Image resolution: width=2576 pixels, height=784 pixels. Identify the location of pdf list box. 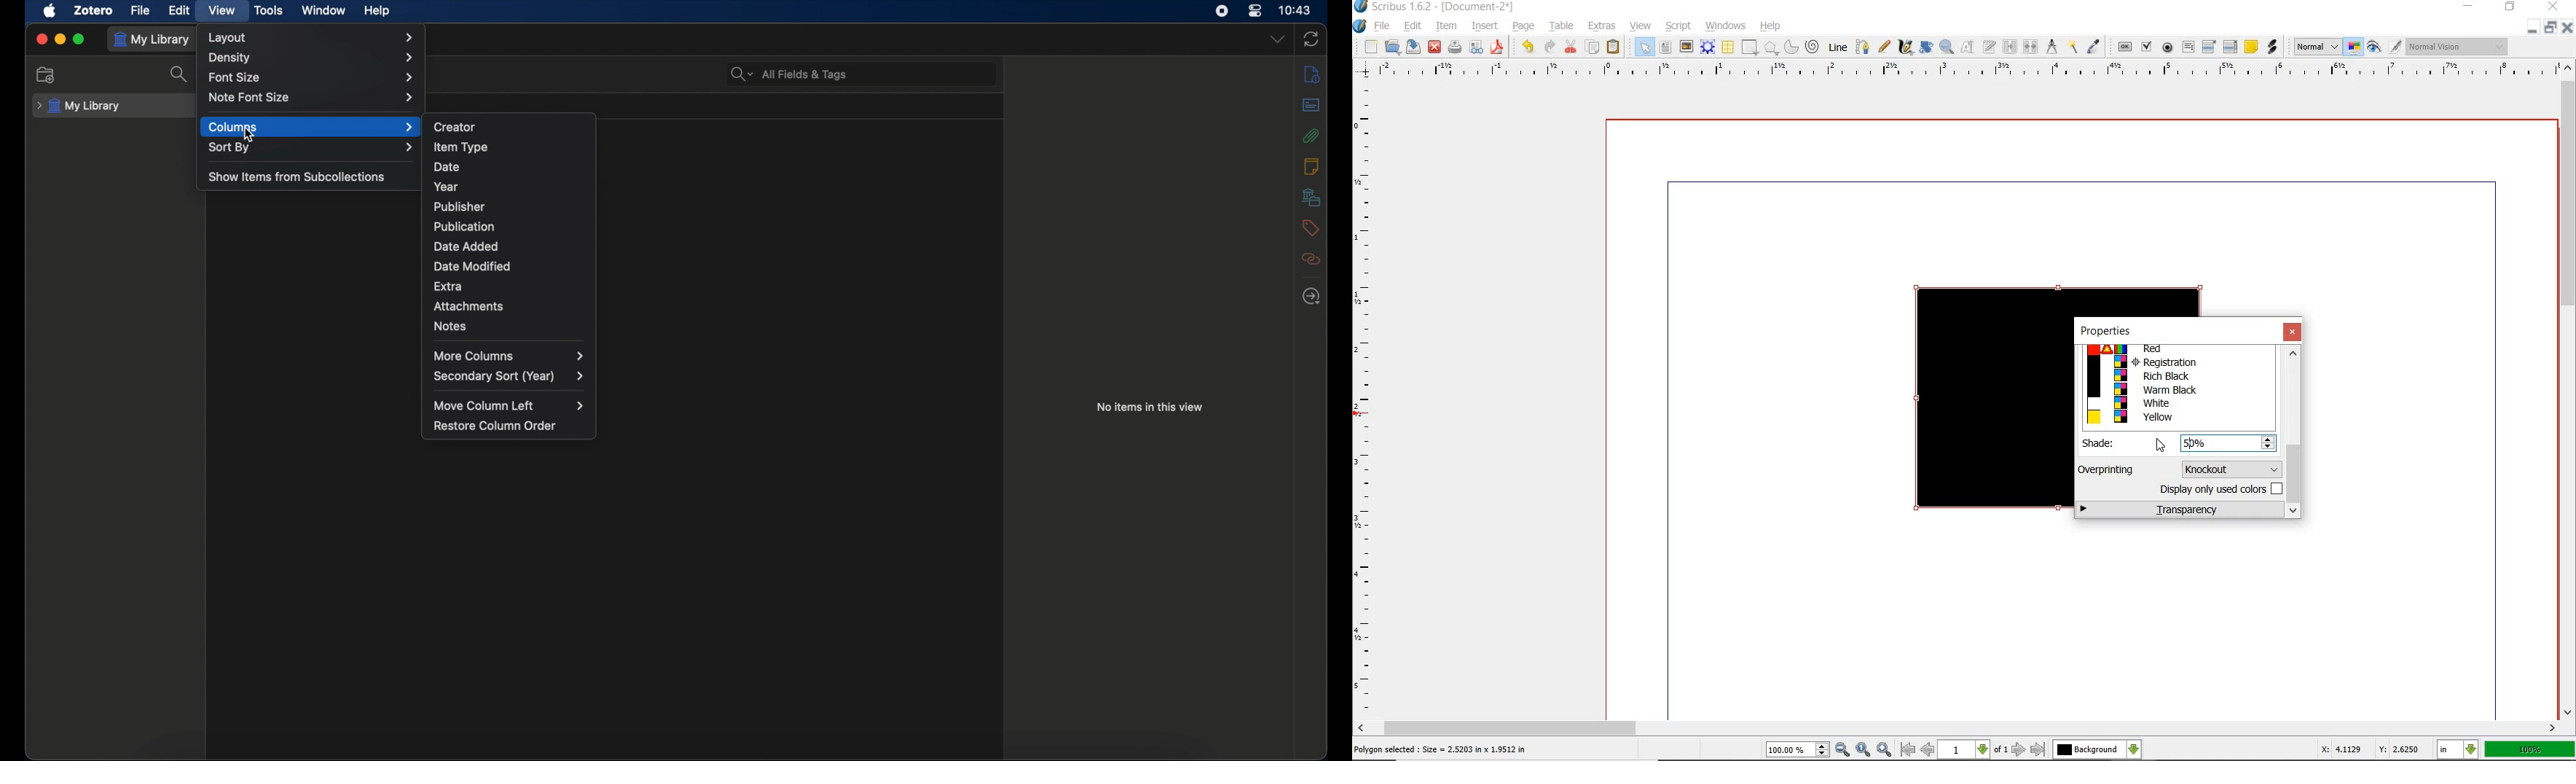
(2231, 45).